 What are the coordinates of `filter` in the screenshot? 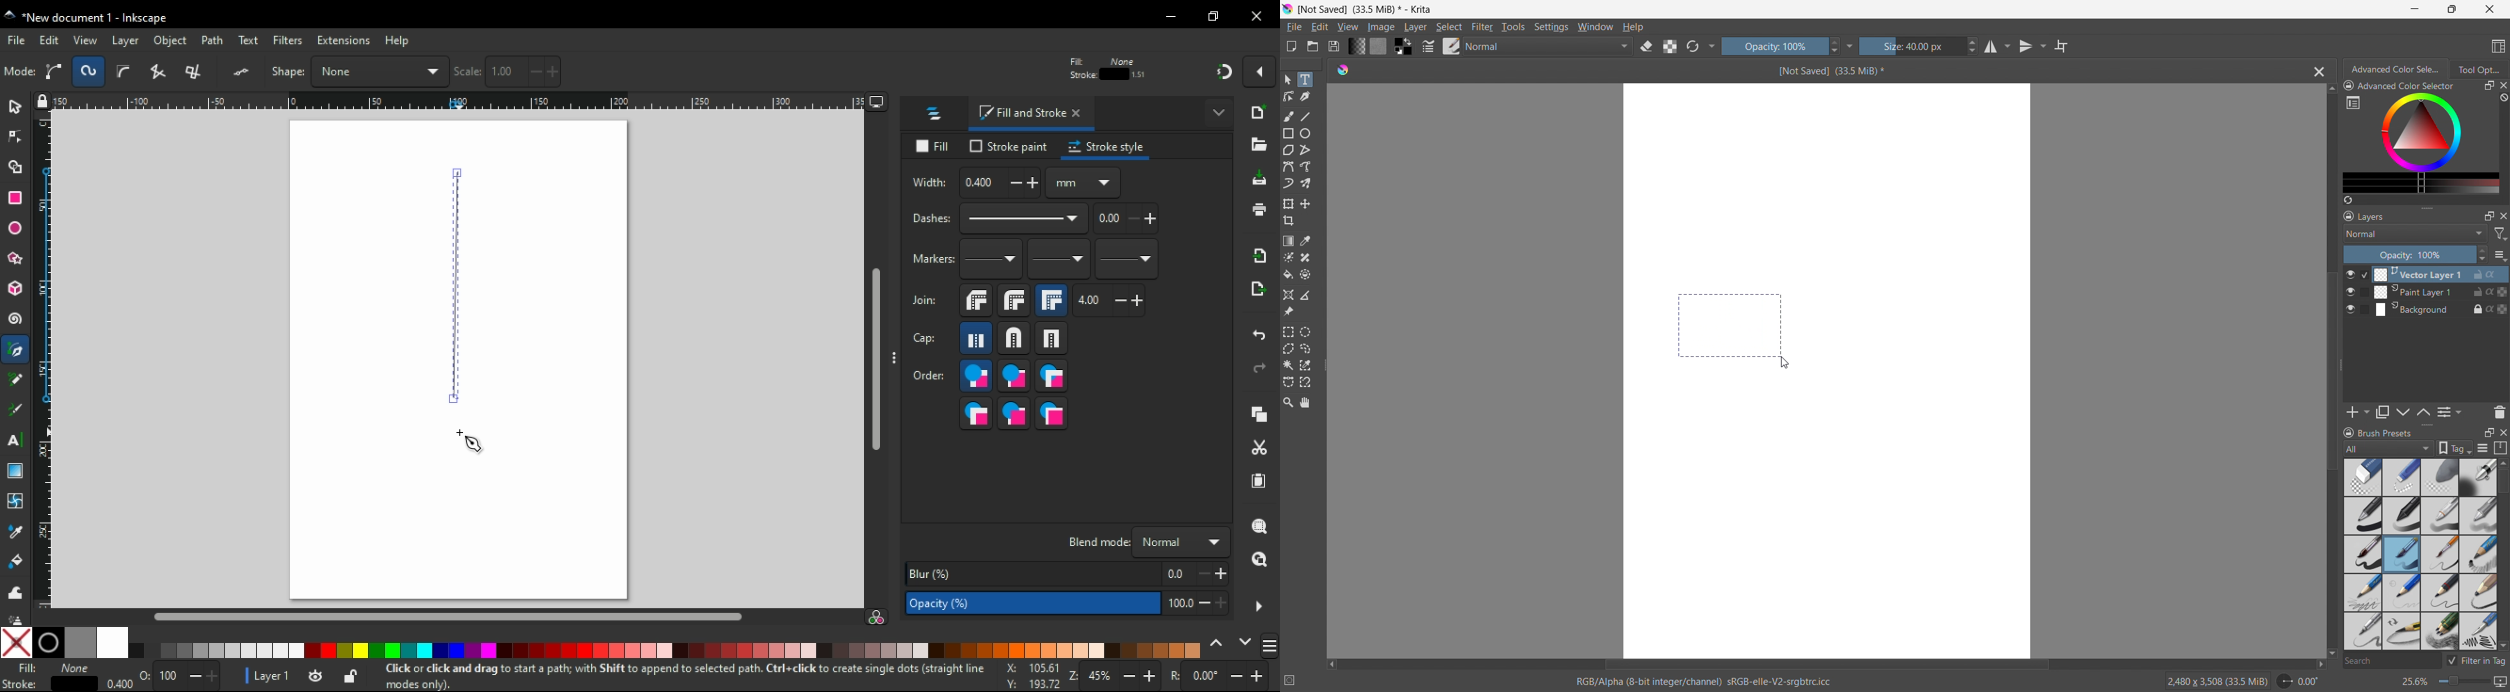 It's located at (1482, 27).